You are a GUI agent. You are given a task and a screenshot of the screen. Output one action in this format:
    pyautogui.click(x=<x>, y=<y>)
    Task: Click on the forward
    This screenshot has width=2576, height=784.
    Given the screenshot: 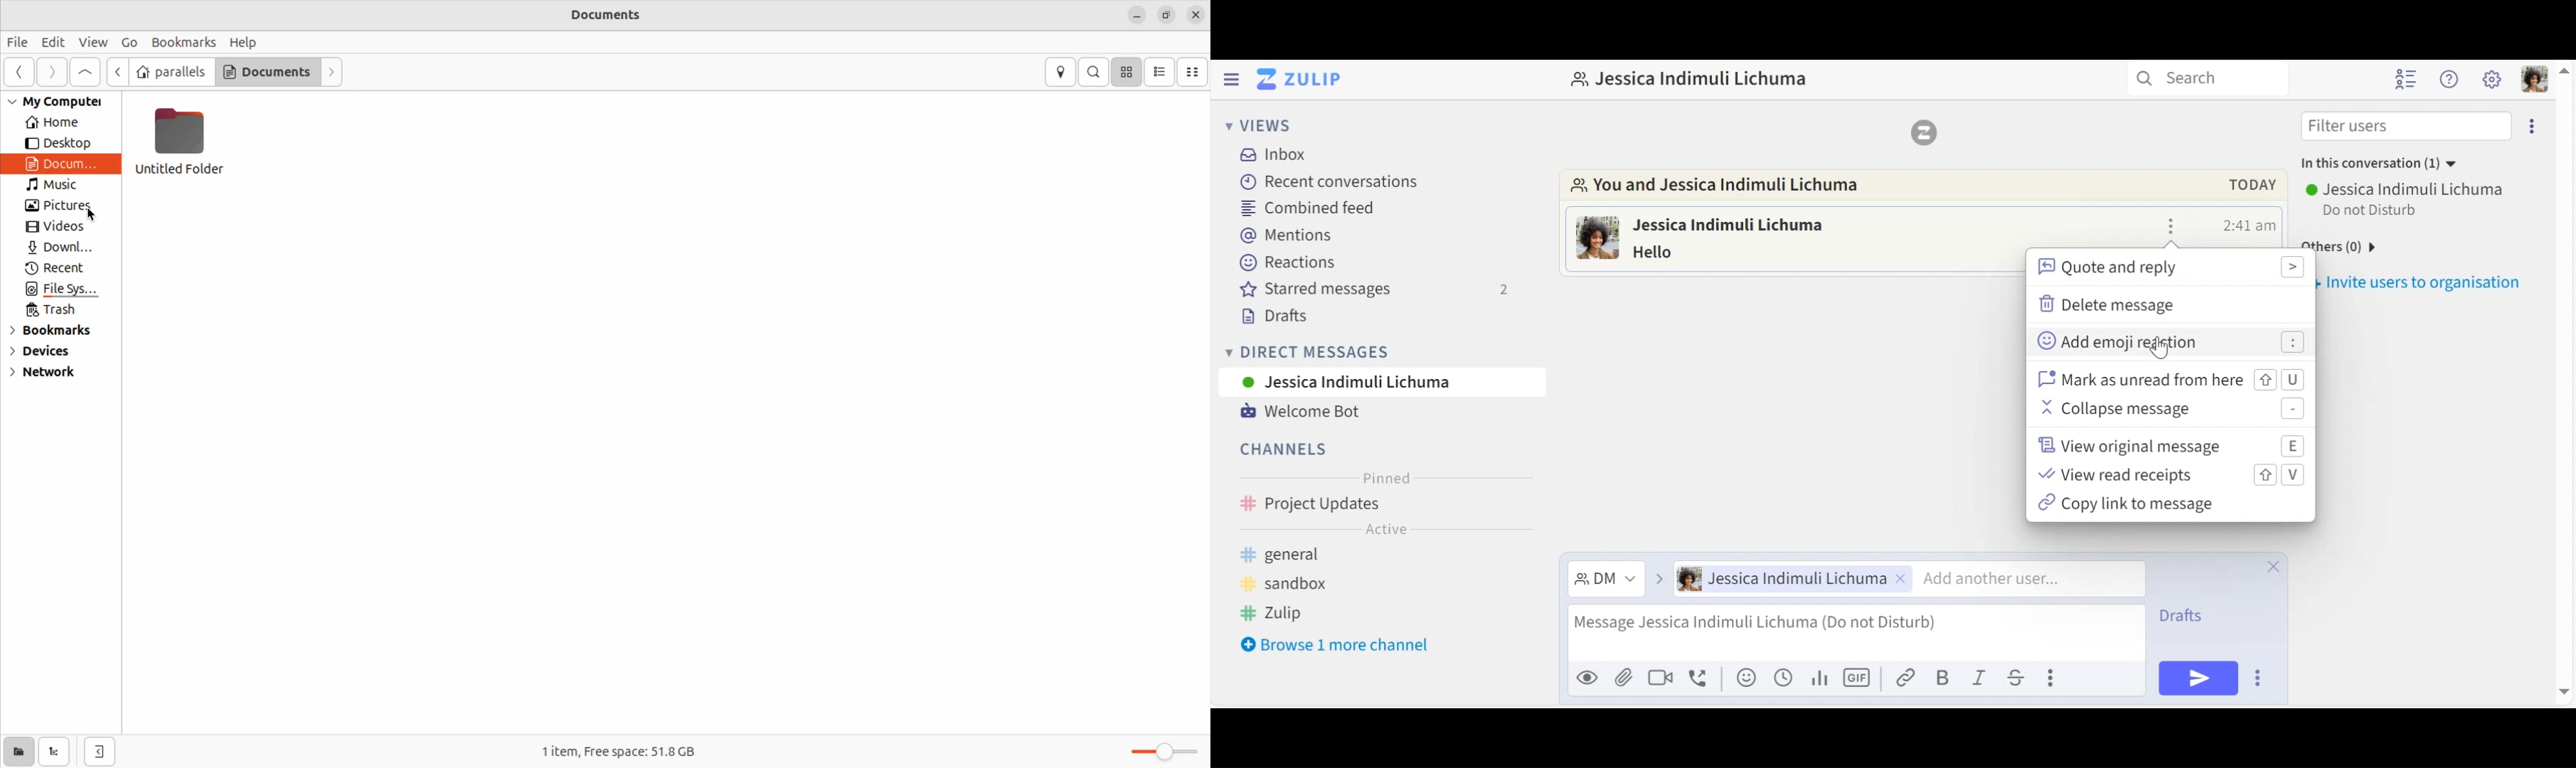 What is the action you would take?
    pyautogui.click(x=332, y=72)
    